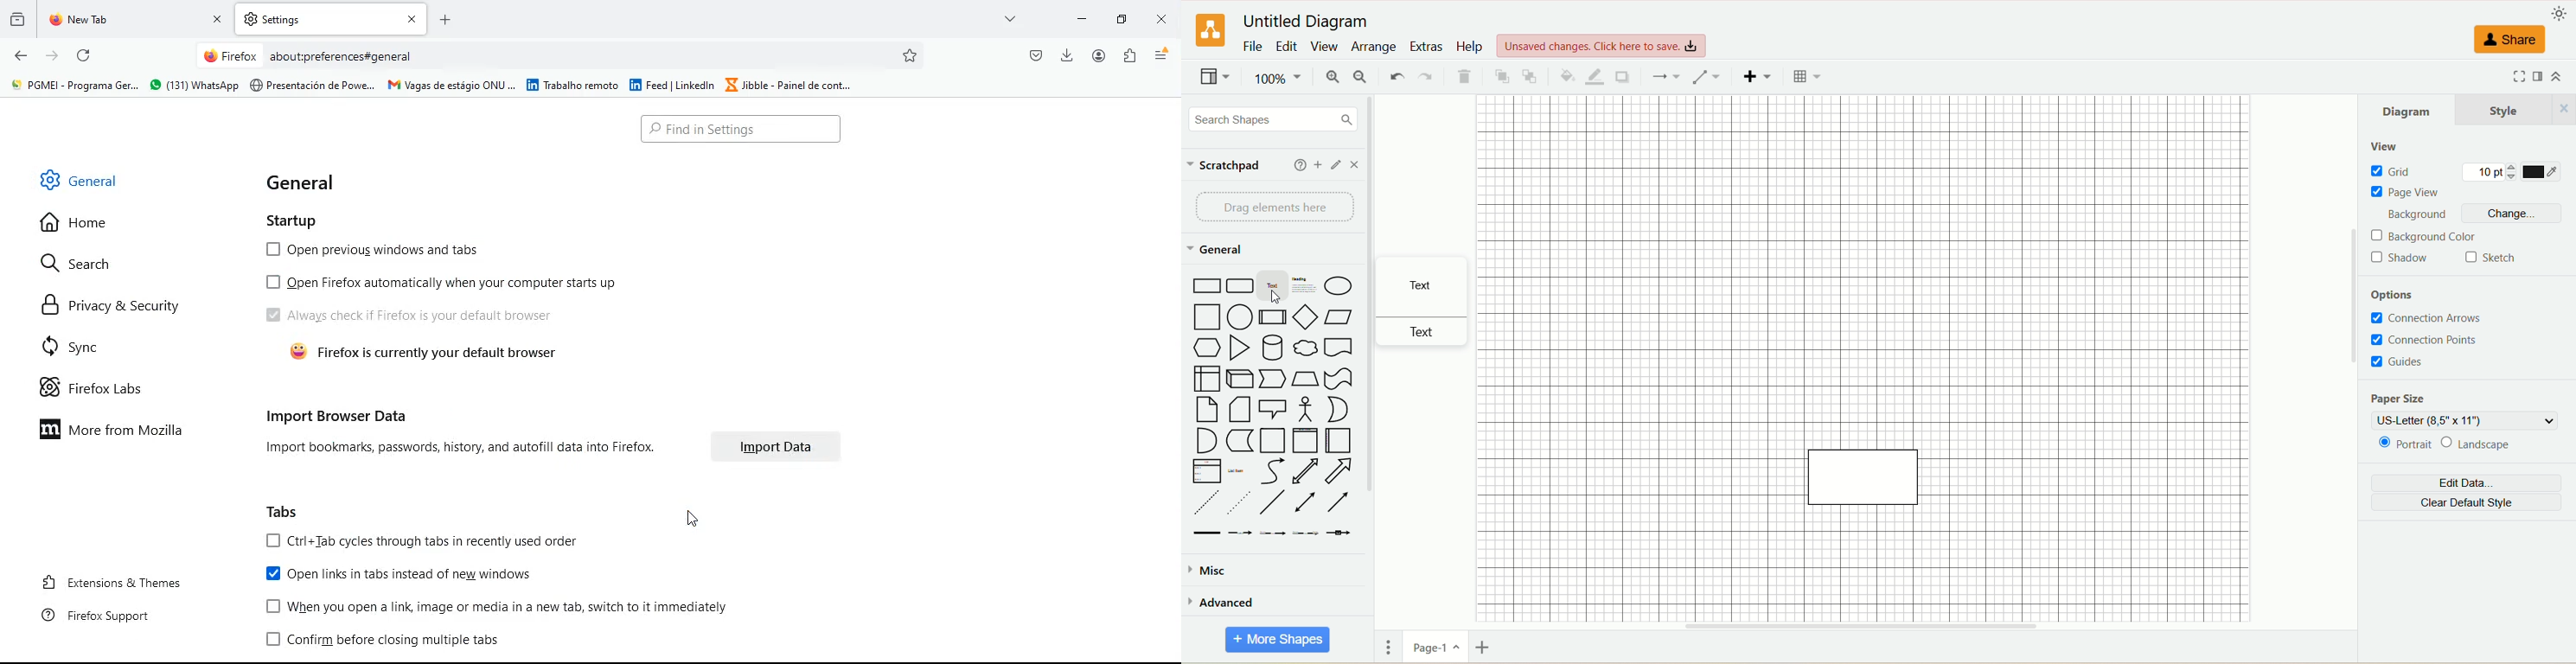 Image resolution: width=2576 pixels, height=672 pixels. What do you see at coordinates (1481, 649) in the screenshot?
I see `insert page` at bounding box center [1481, 649].